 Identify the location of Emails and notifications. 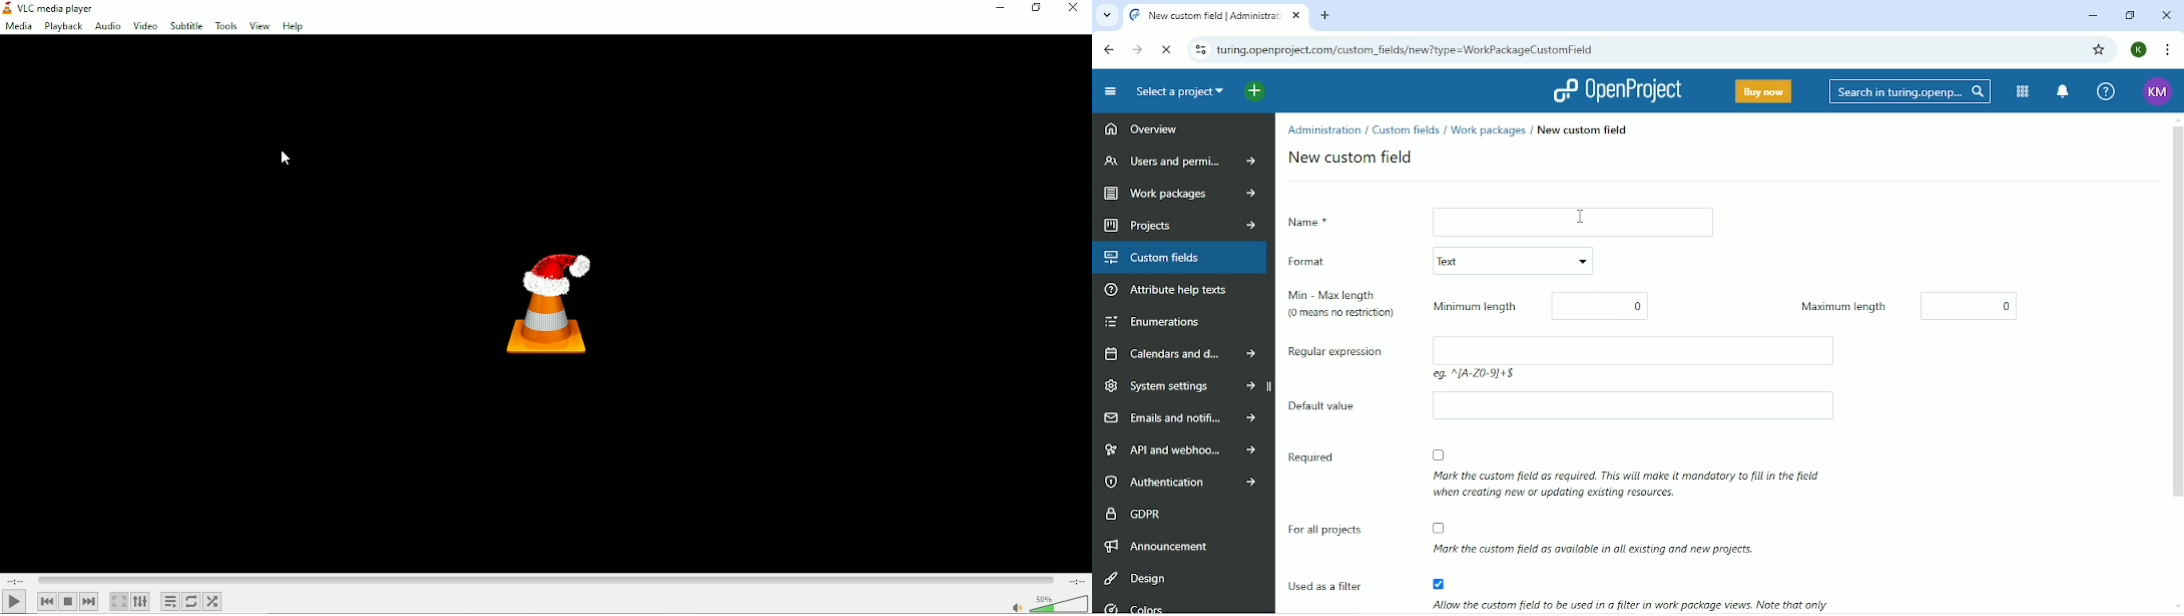
(1179, 418).